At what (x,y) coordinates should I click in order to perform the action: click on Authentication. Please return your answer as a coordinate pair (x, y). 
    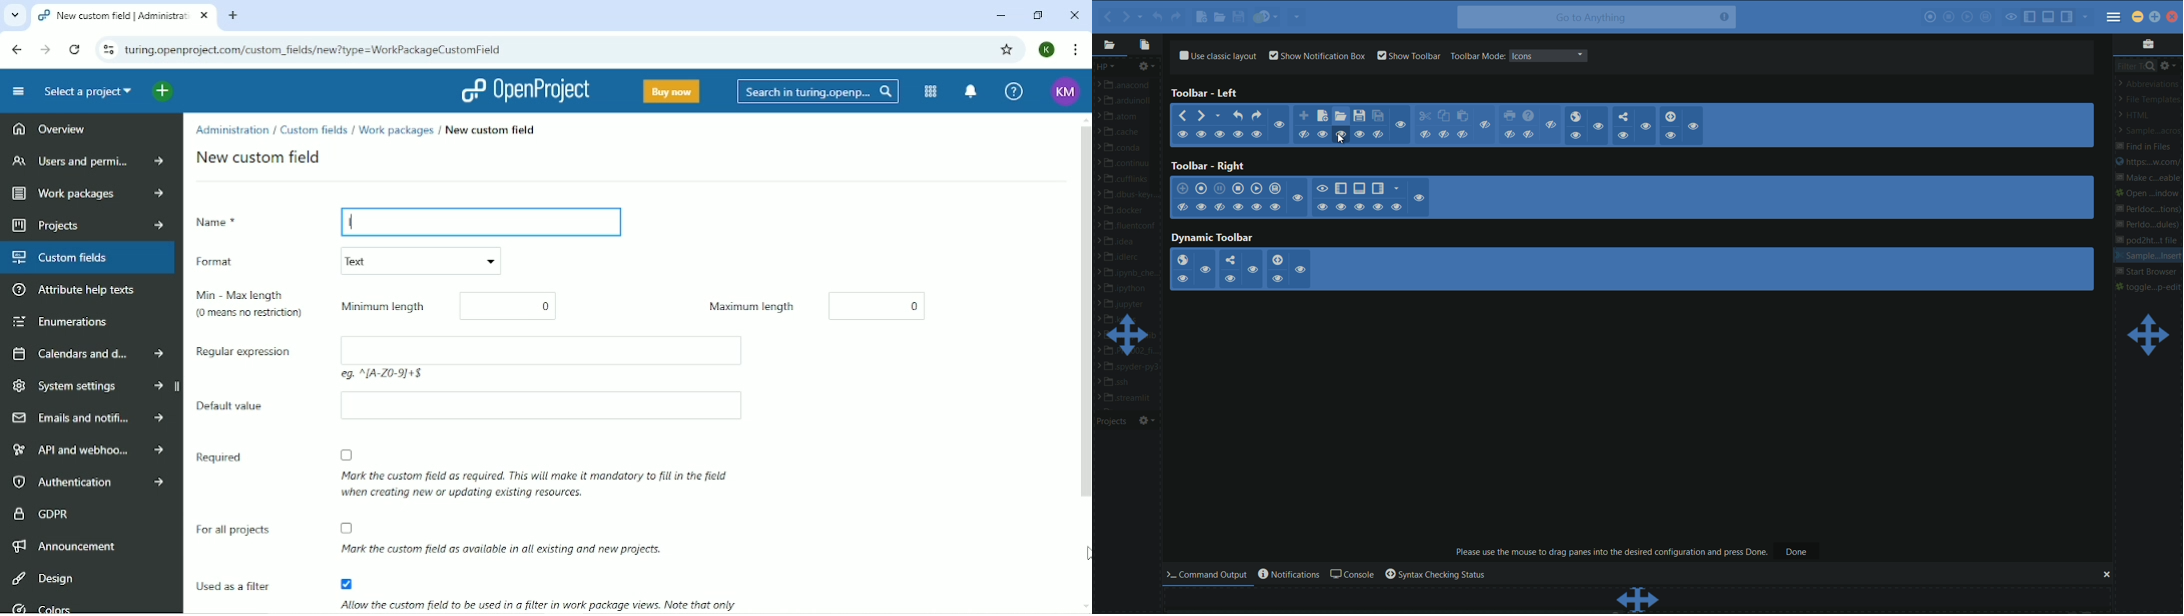
    Looking at the image, I should click on (93, 482).